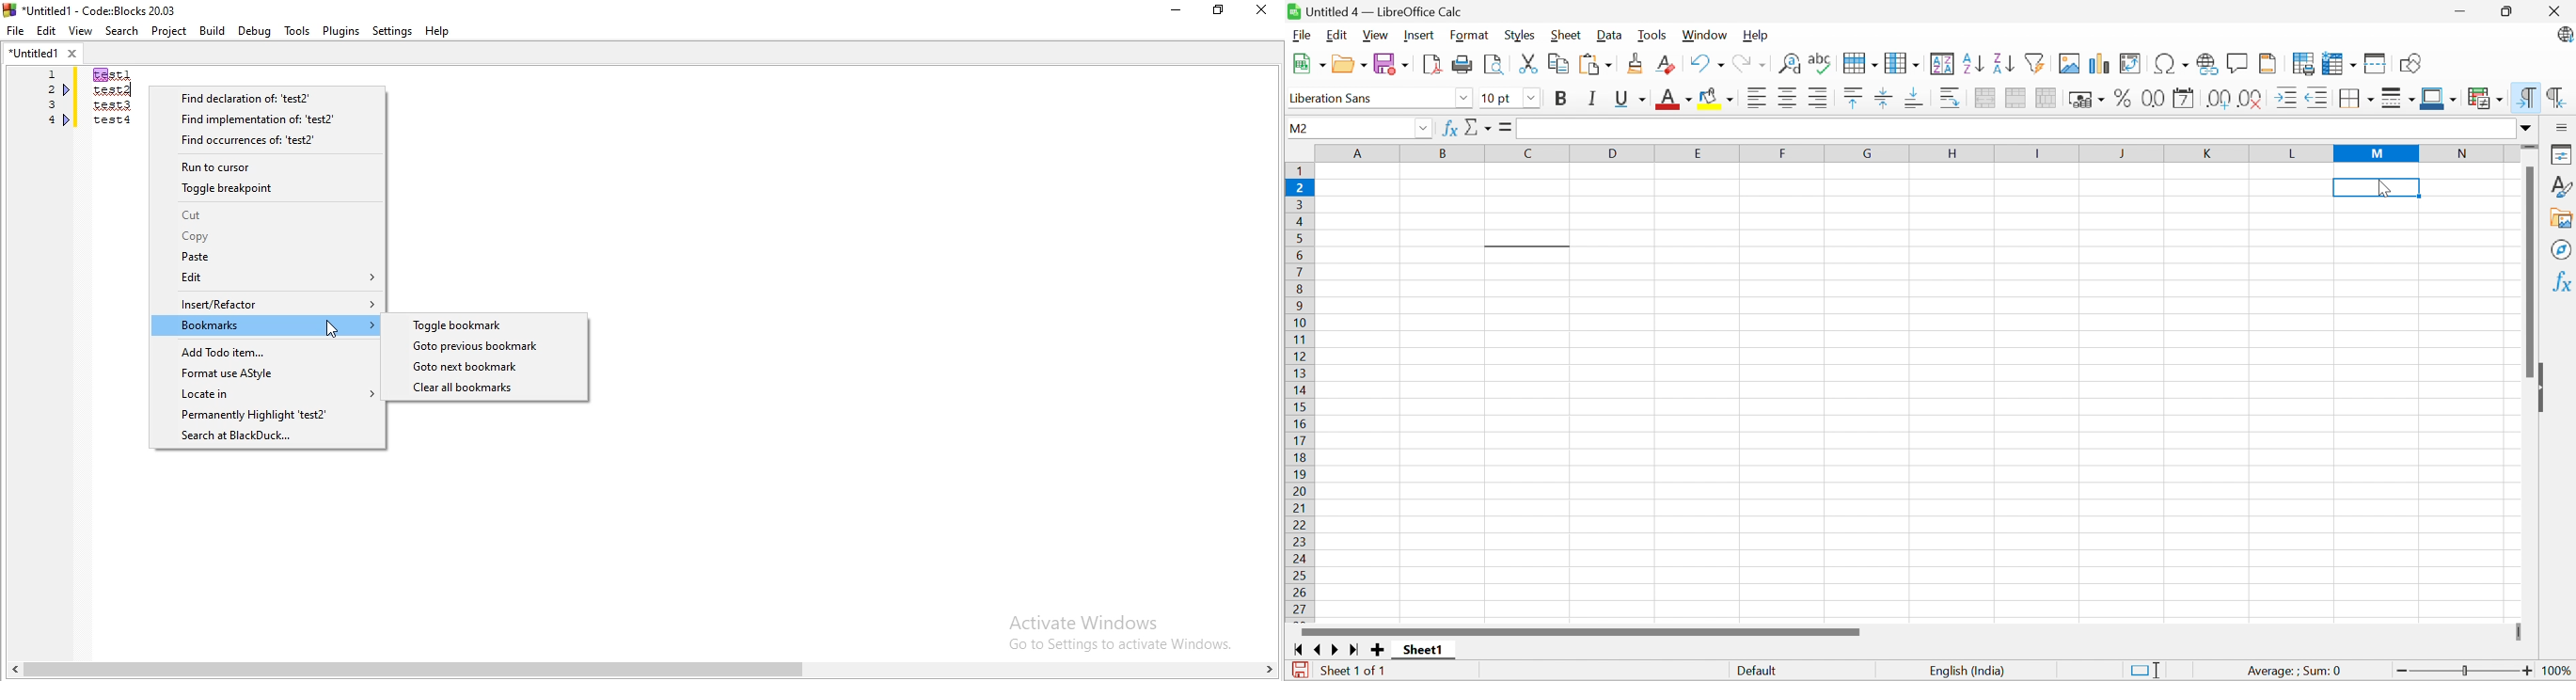  Describe the element at coordinates (273, 119) in the screenshot. I see `Find implementation of 'test2"` at that location.